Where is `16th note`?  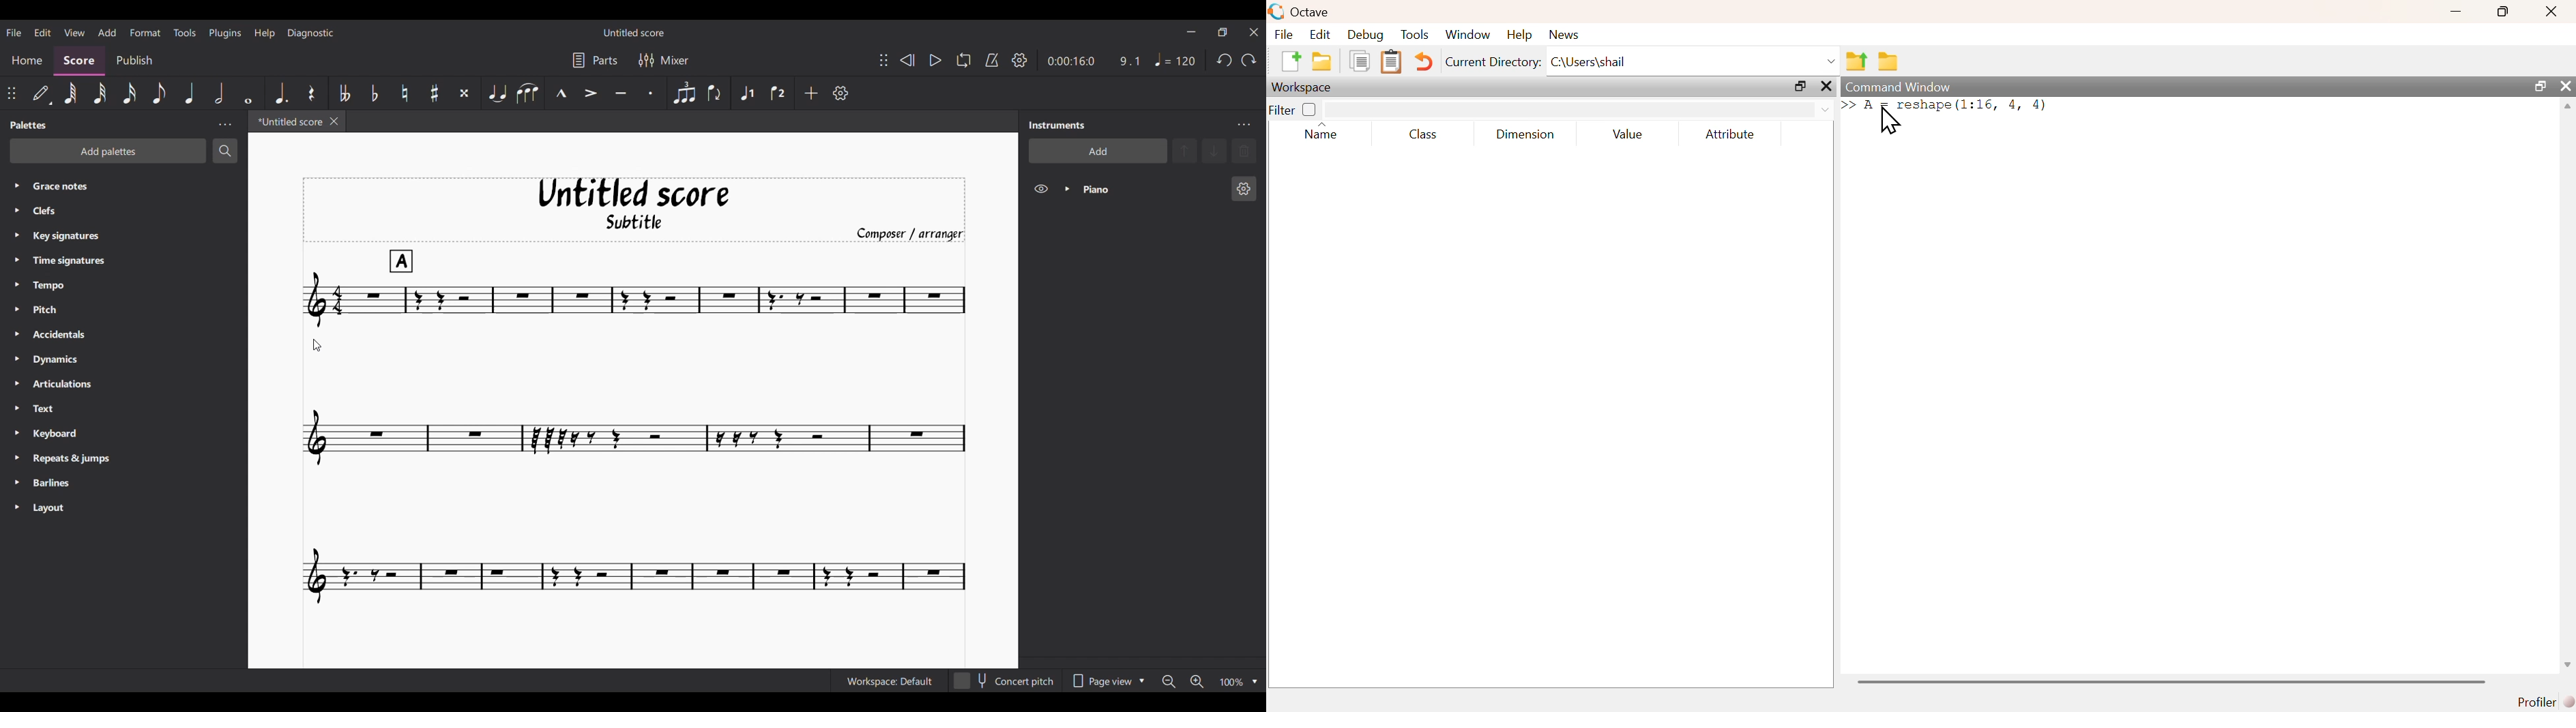 16th note is located at coordinates (129, 92).